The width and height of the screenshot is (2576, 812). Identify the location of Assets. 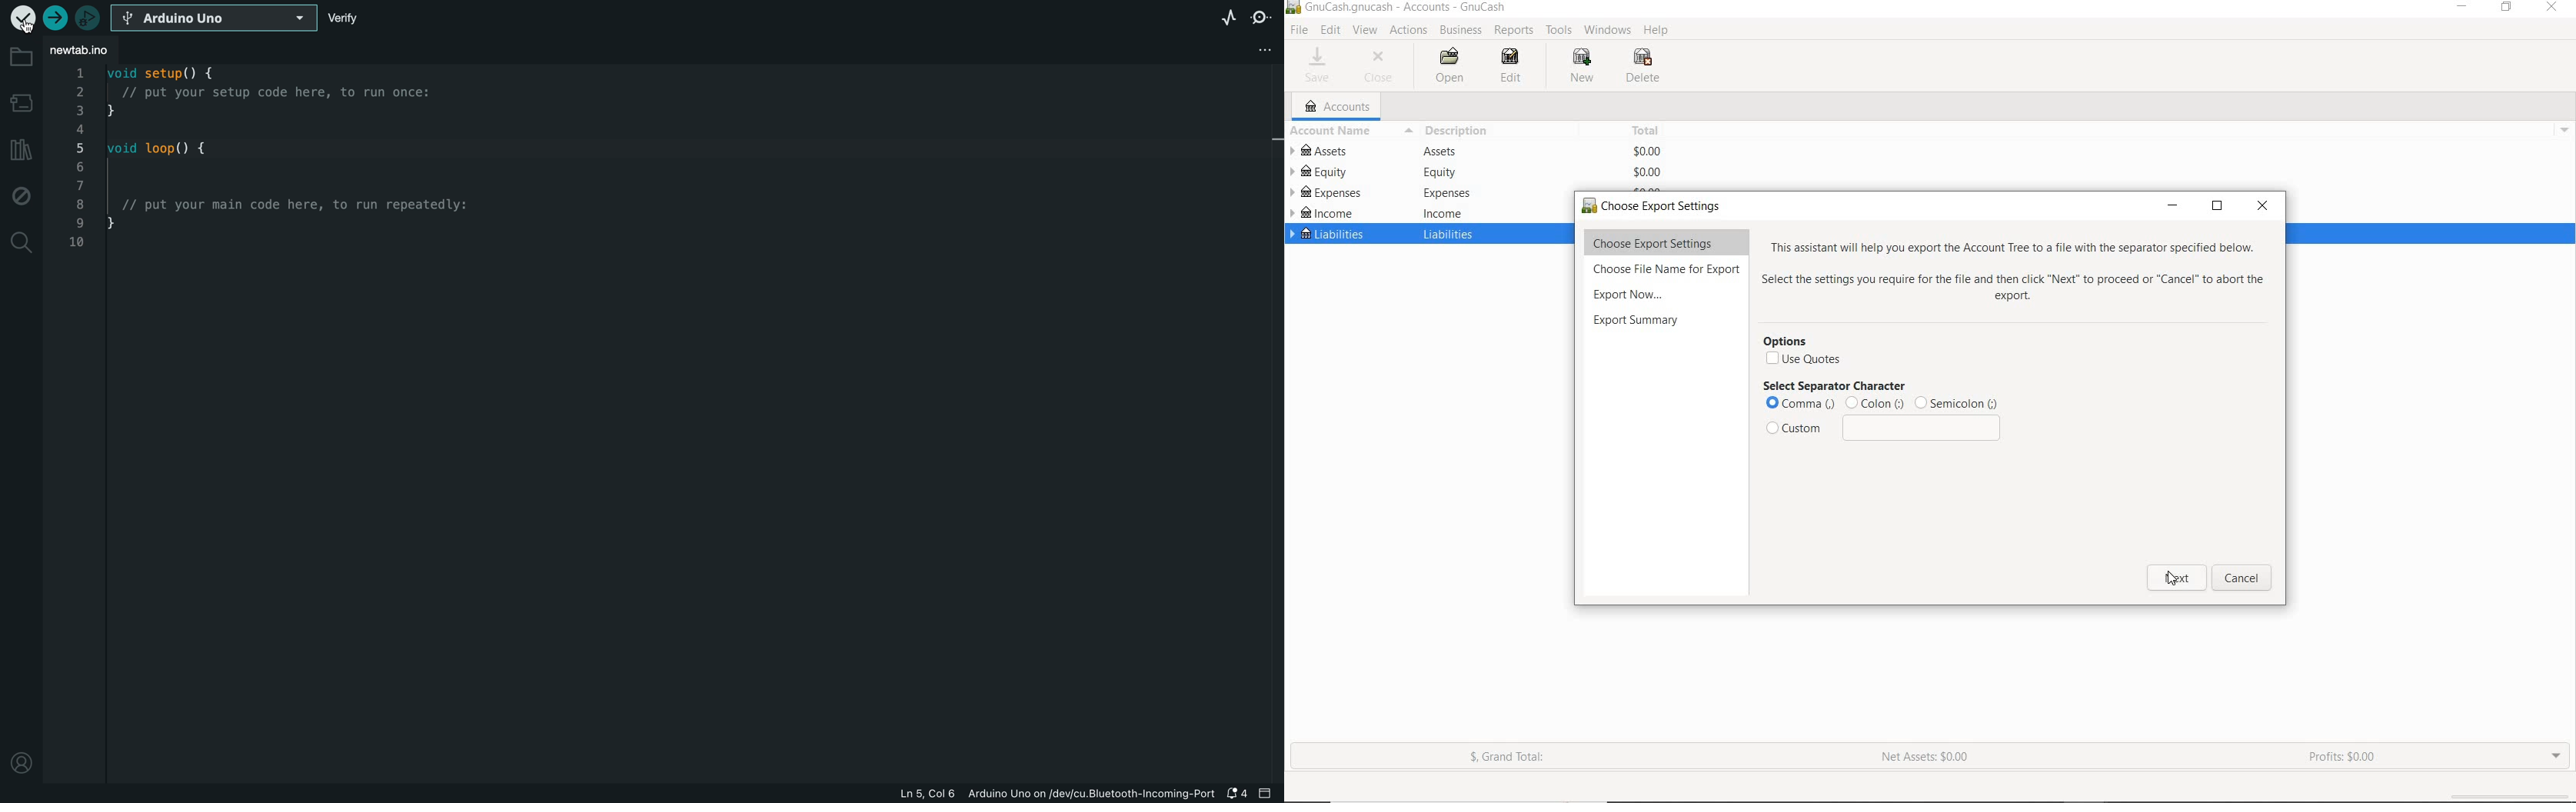
(1442, 151).